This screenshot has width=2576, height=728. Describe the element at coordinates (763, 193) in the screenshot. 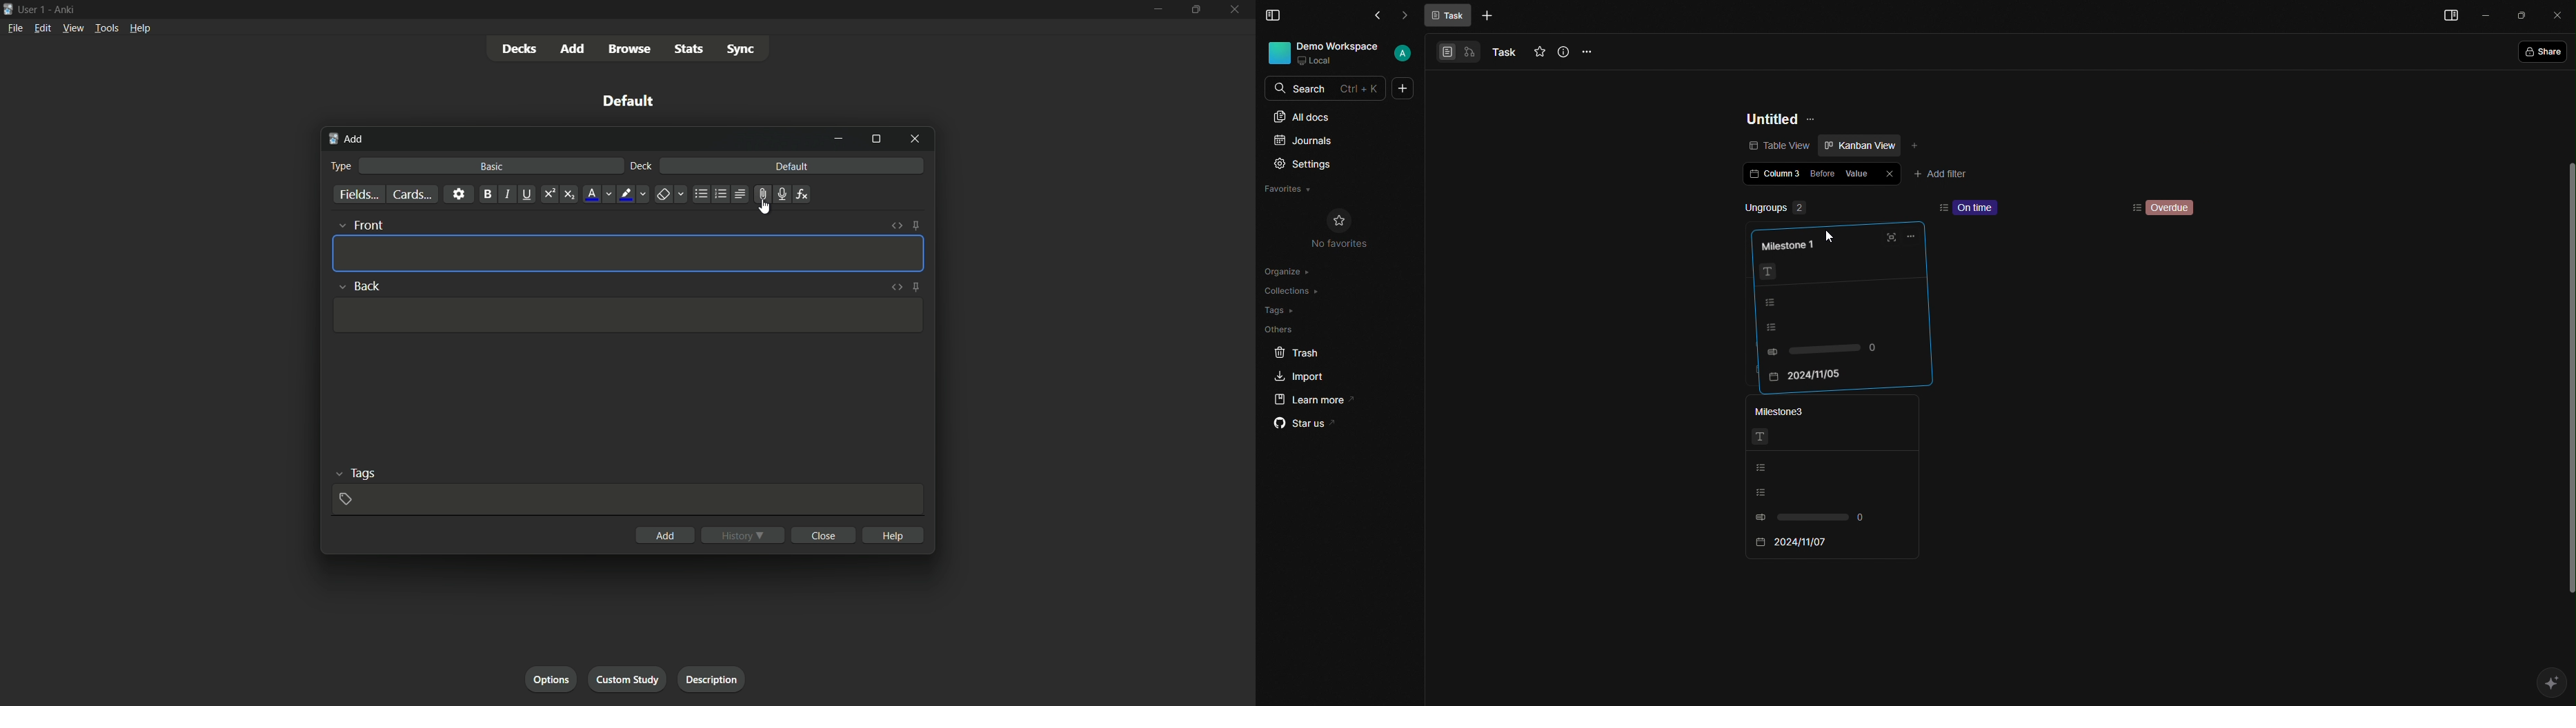

I see `attachment` at that location.